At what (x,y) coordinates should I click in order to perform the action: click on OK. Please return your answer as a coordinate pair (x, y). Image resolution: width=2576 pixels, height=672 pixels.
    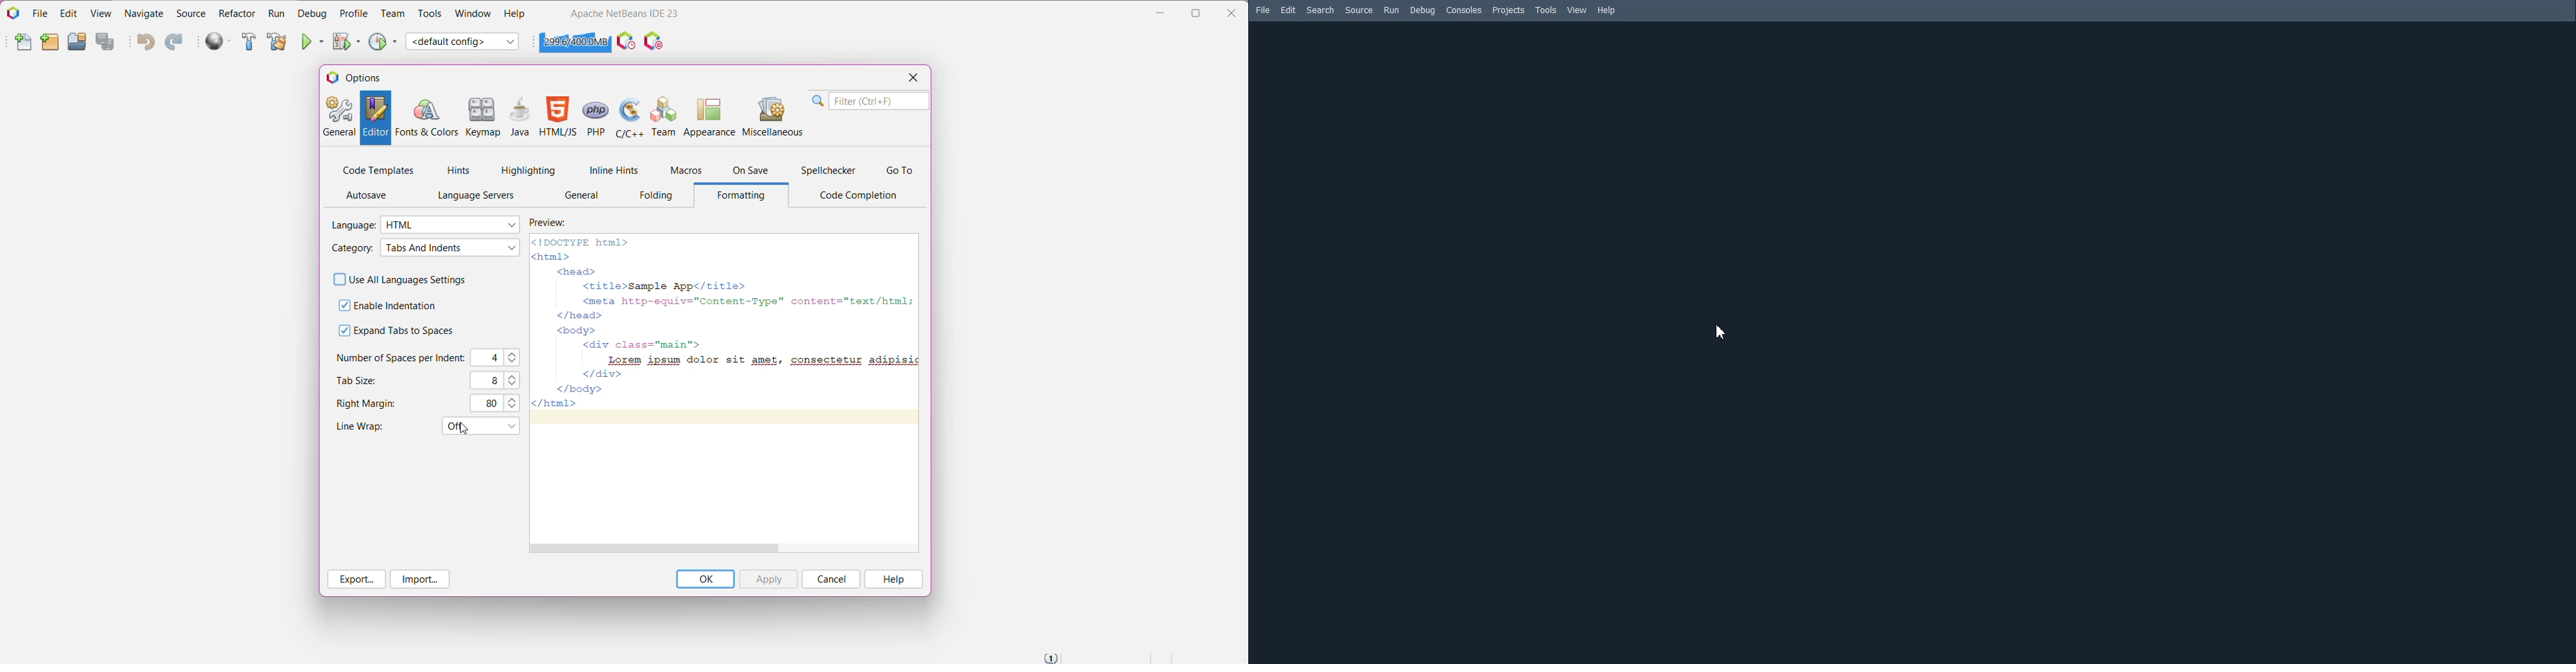
    Looking at the image, I should click on (705, 579).